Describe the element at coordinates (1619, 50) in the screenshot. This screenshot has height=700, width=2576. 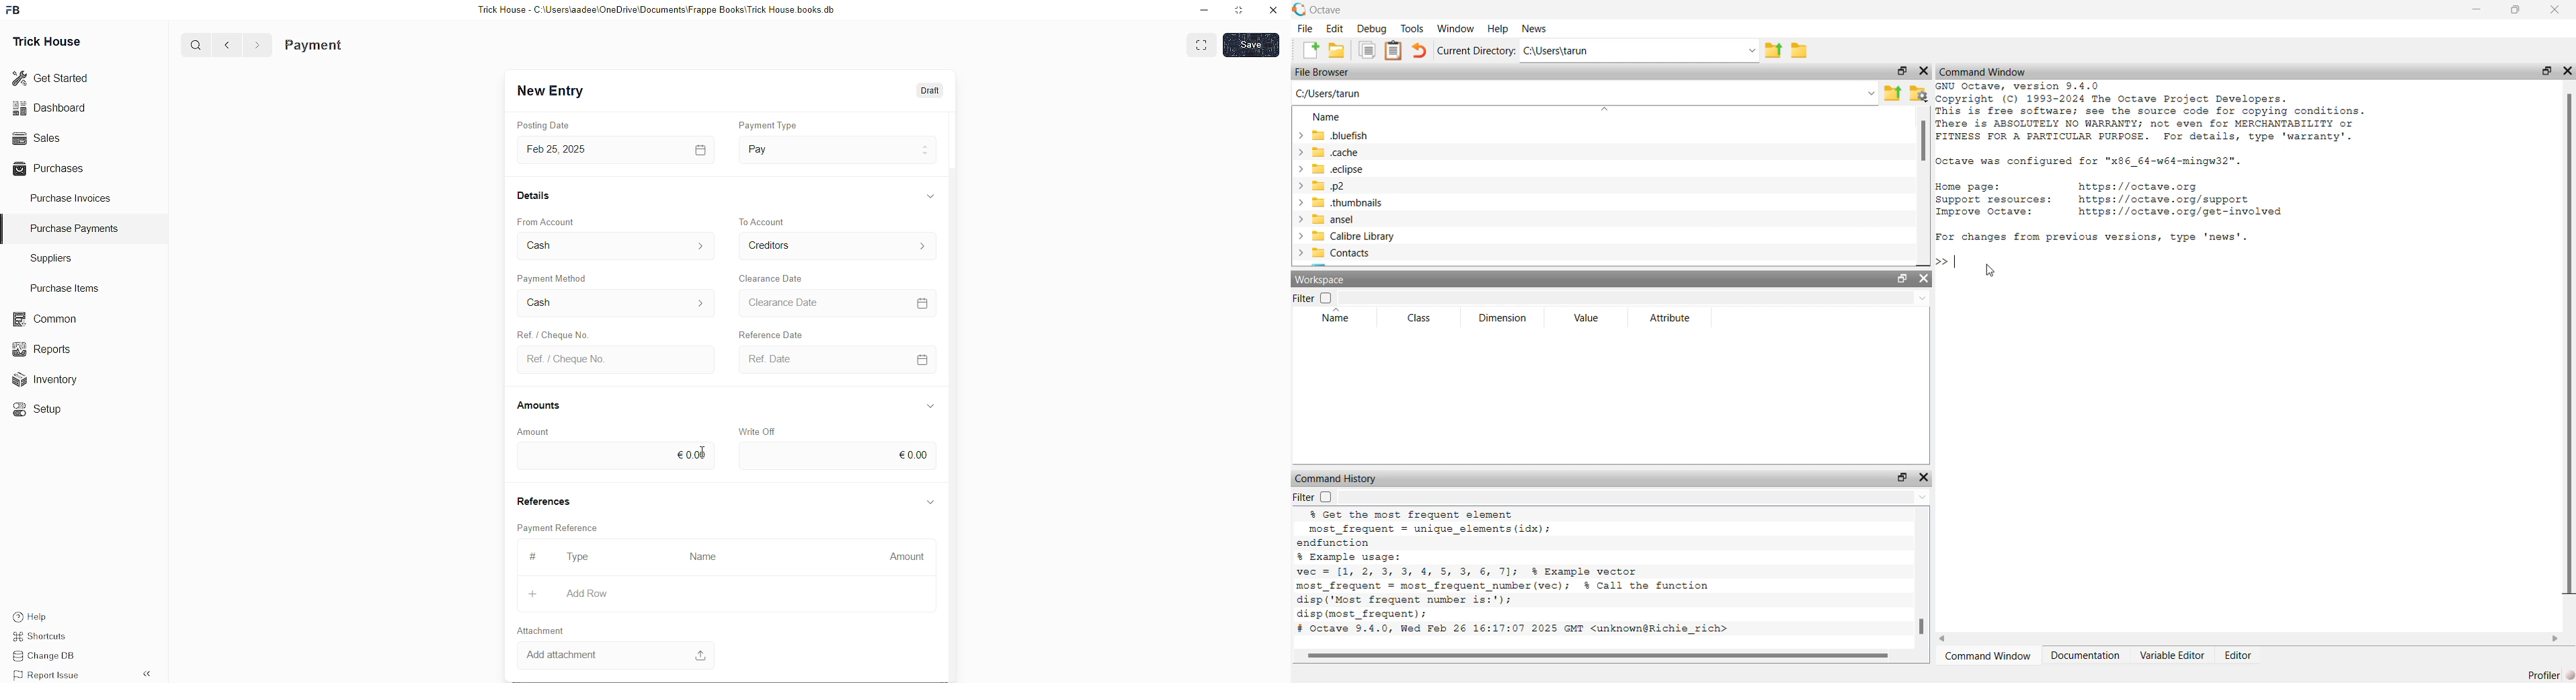
I see `C:\Users\tarun` at that location.